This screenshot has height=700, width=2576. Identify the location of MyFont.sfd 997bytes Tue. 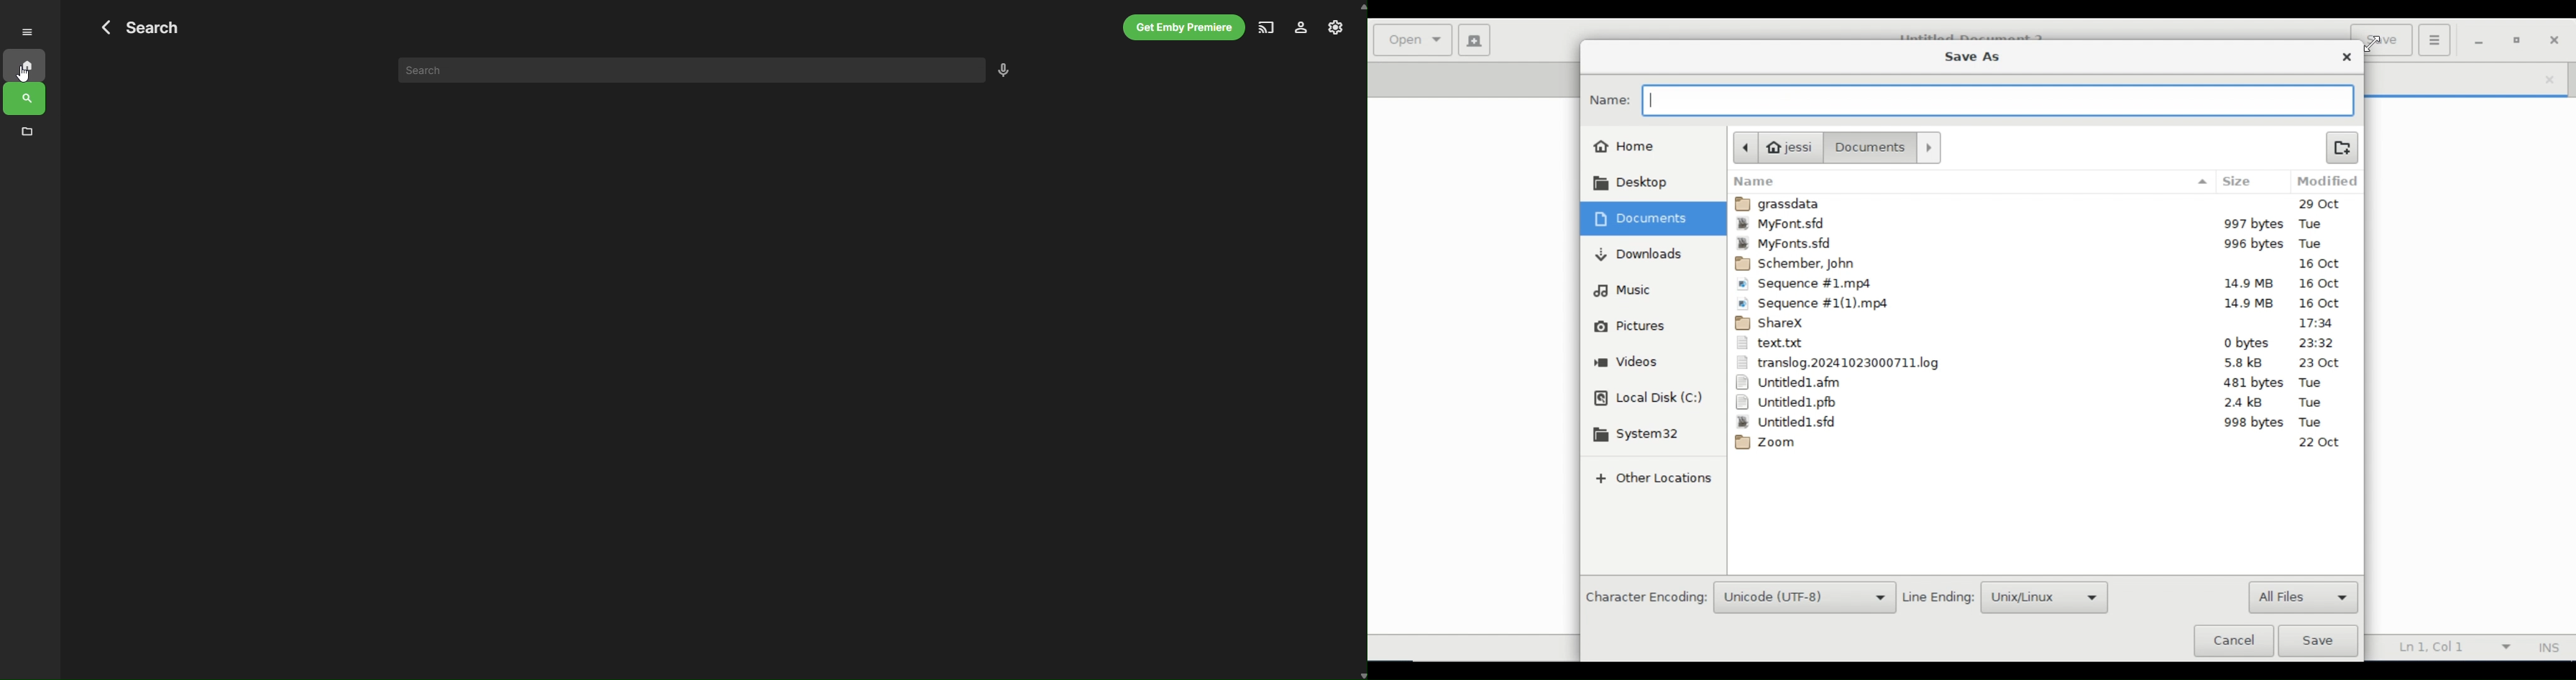
(2046, 225).